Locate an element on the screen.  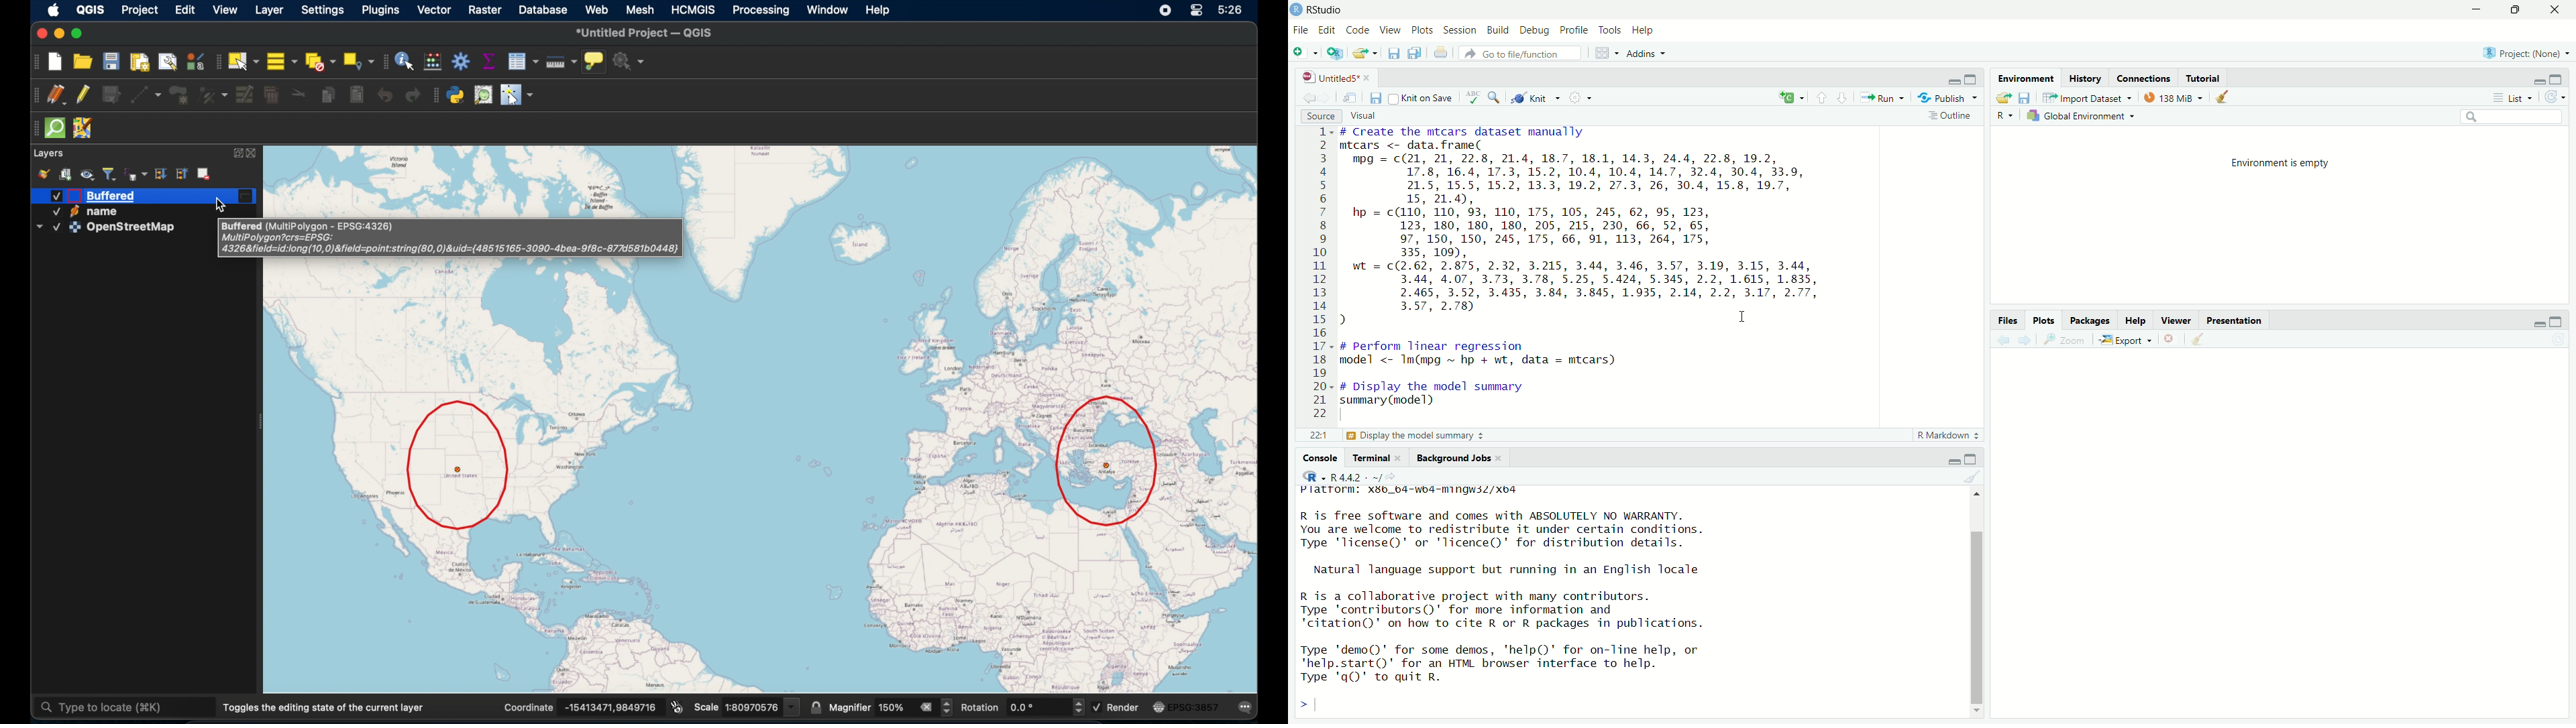
Terminal is located at coordinates (1373, 459).